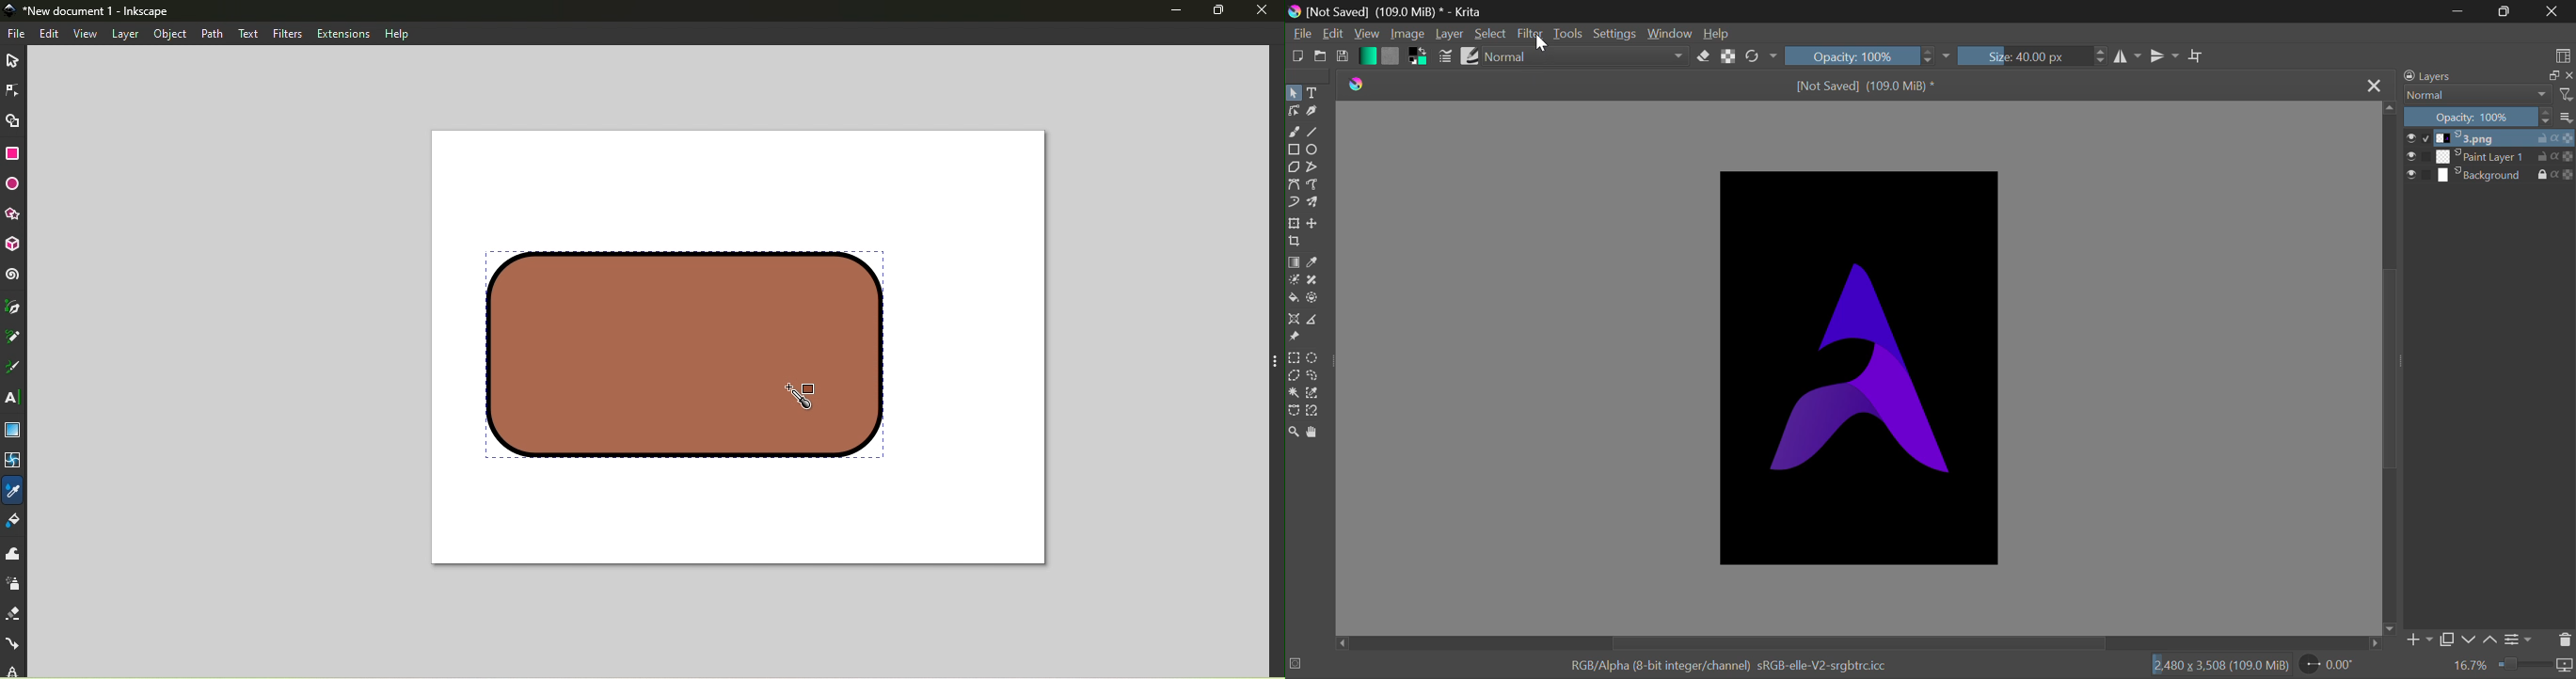  I want to click on Save, so click(1342, 59).